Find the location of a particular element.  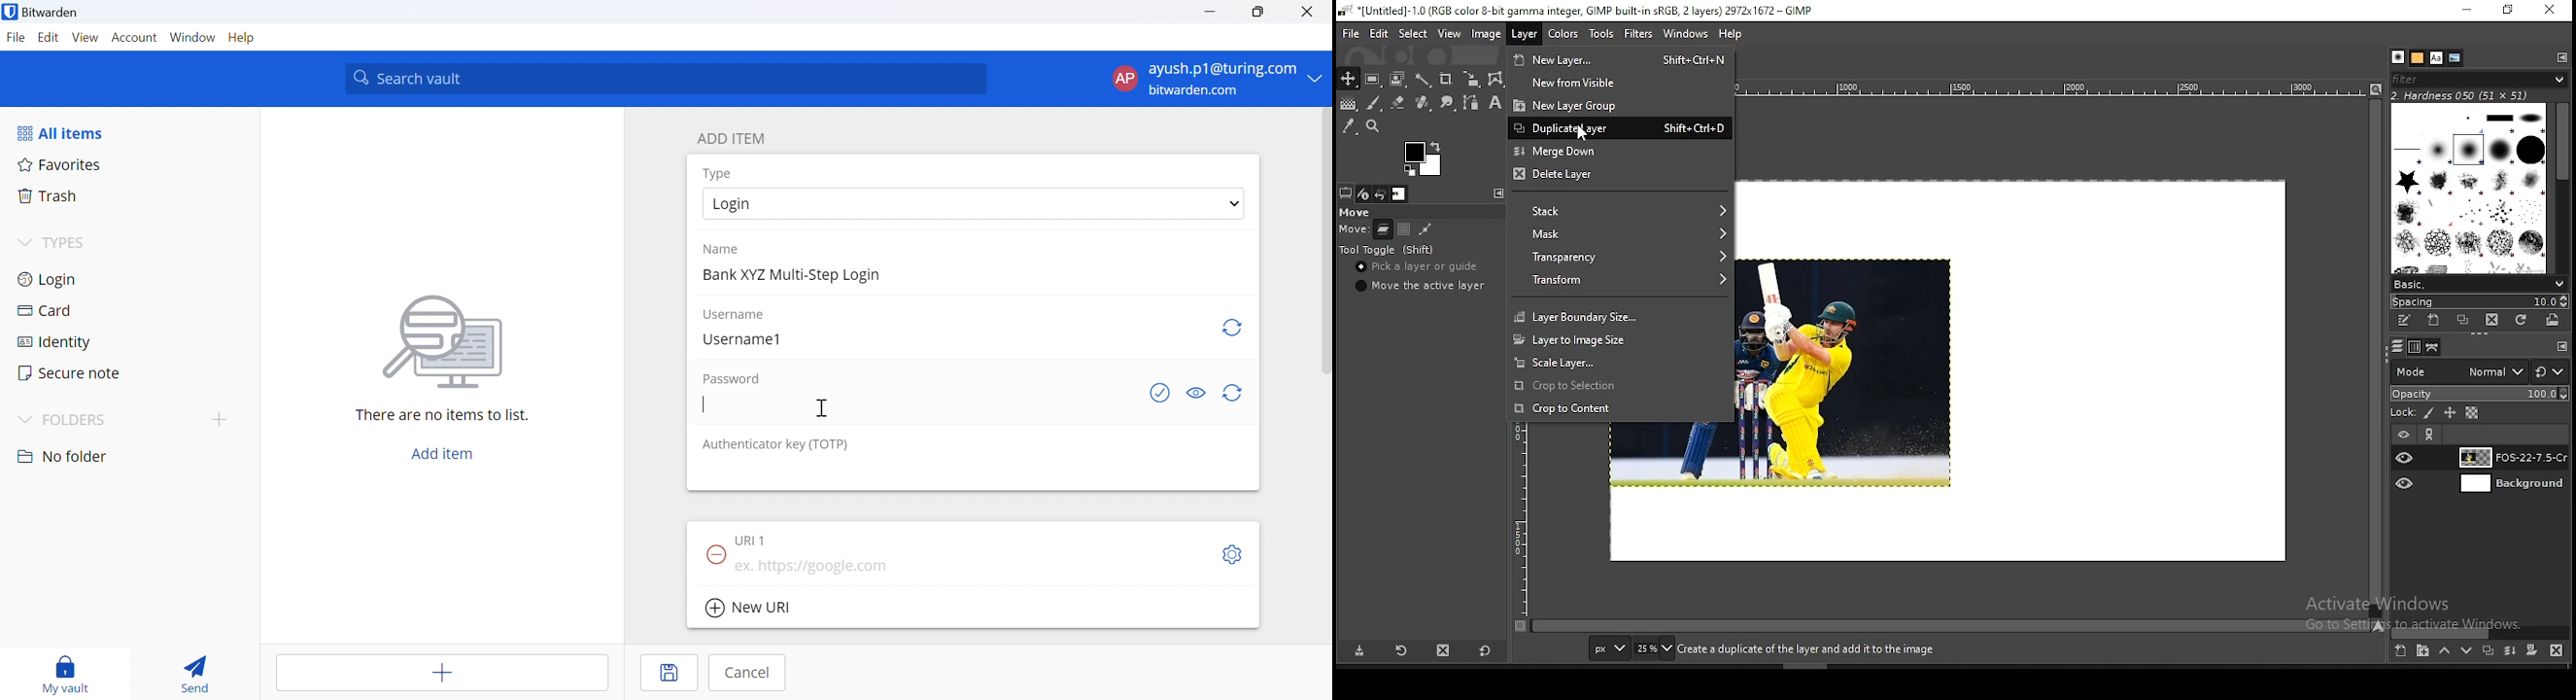

Regenerate username is located at coordinates (1235, 330).